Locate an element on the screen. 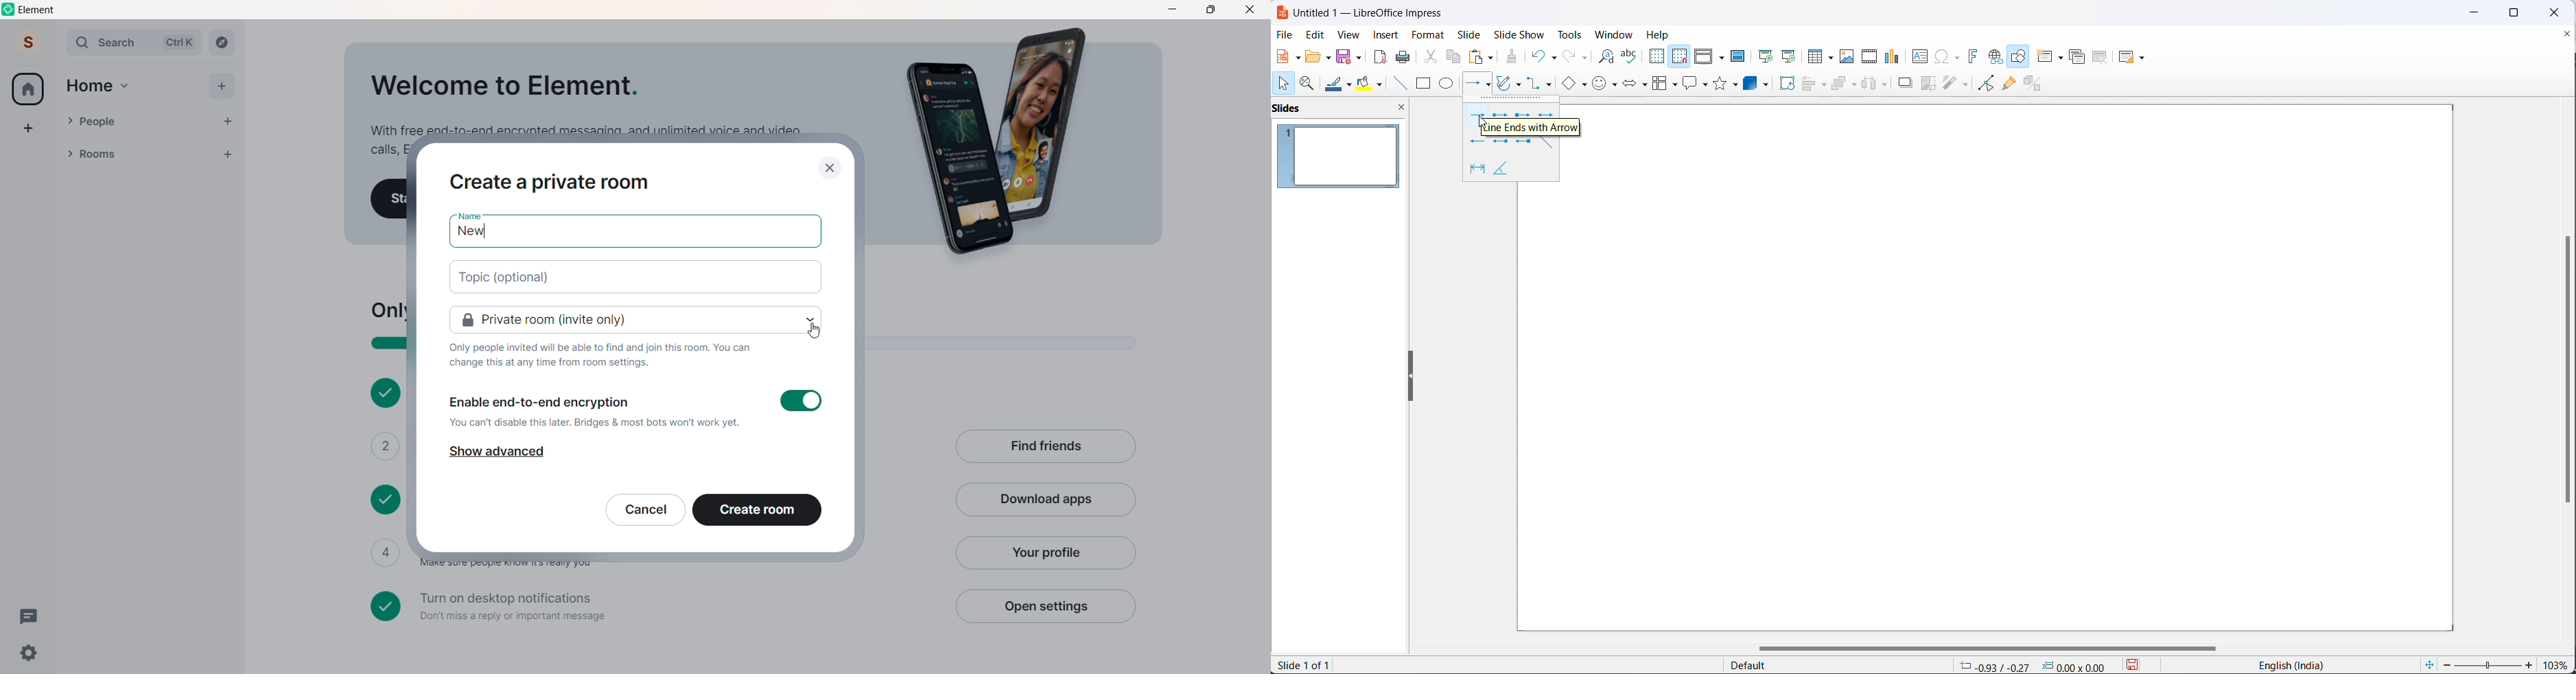  3d objects is located at coordinates (1758, 84).